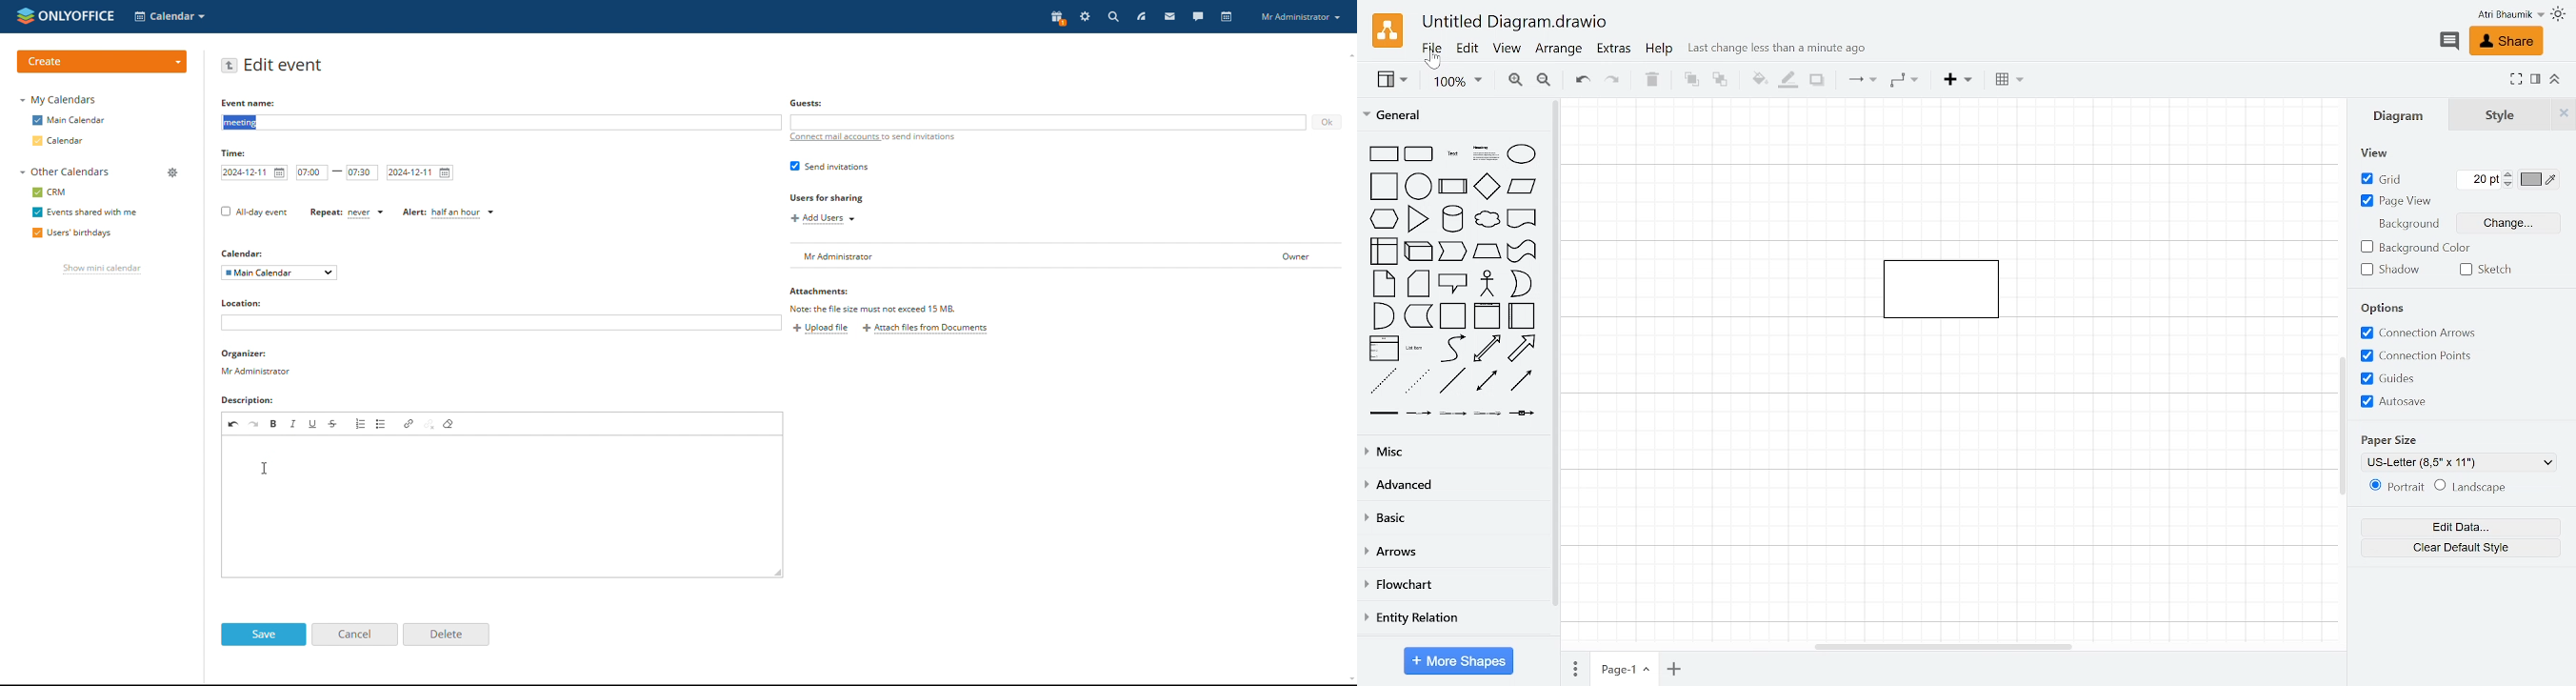  I want to click on insert/remove numbered list, so click(361, 424).